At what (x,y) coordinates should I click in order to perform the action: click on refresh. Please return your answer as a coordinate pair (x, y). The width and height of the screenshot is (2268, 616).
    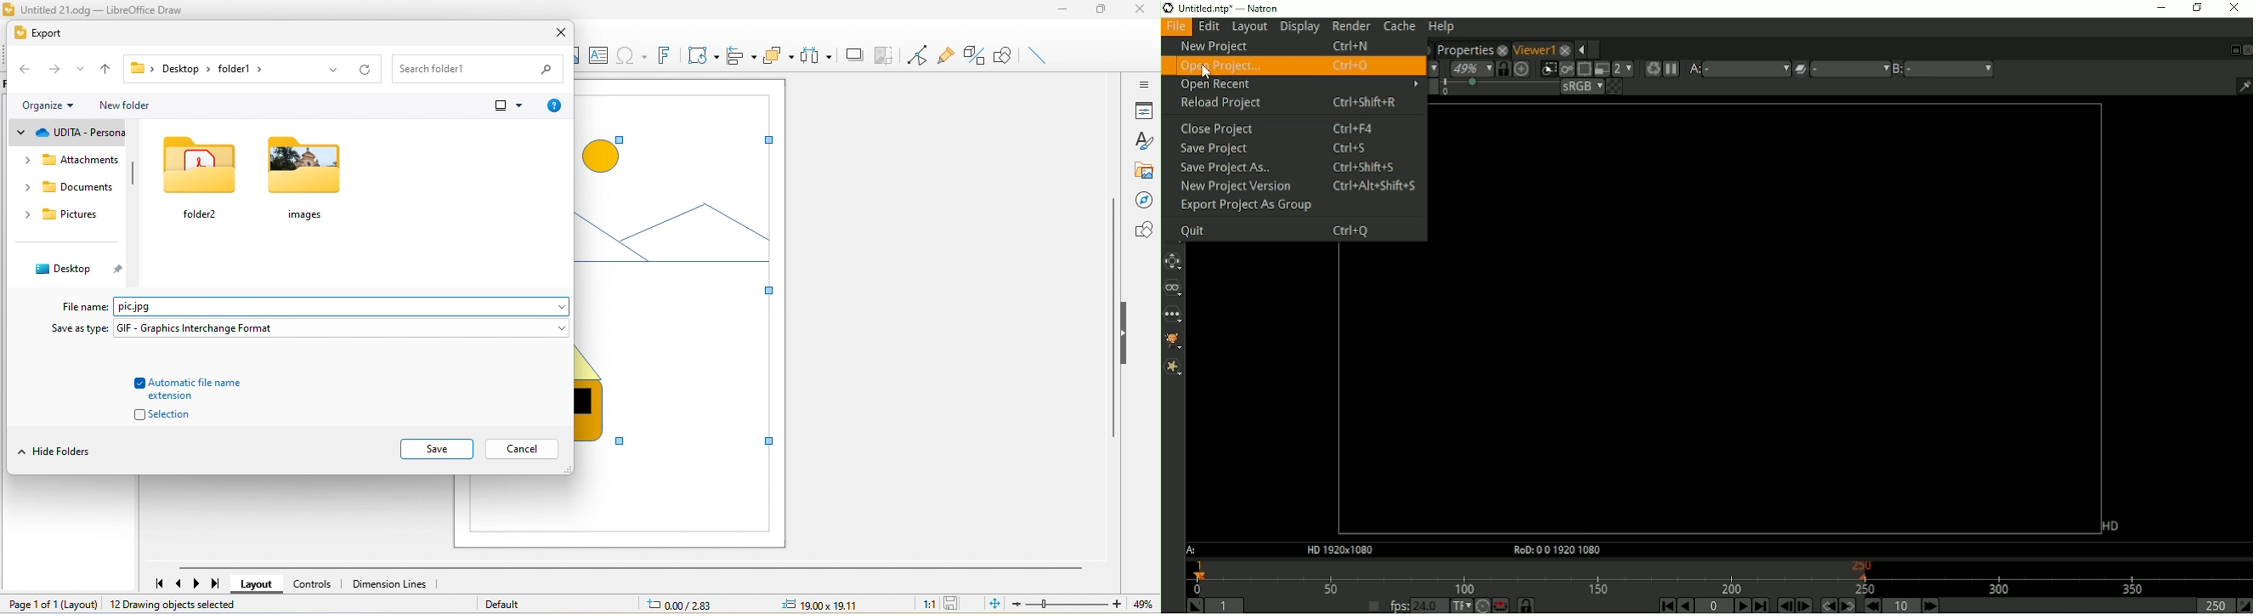
    Looking at the image, I should click on (362, 68).